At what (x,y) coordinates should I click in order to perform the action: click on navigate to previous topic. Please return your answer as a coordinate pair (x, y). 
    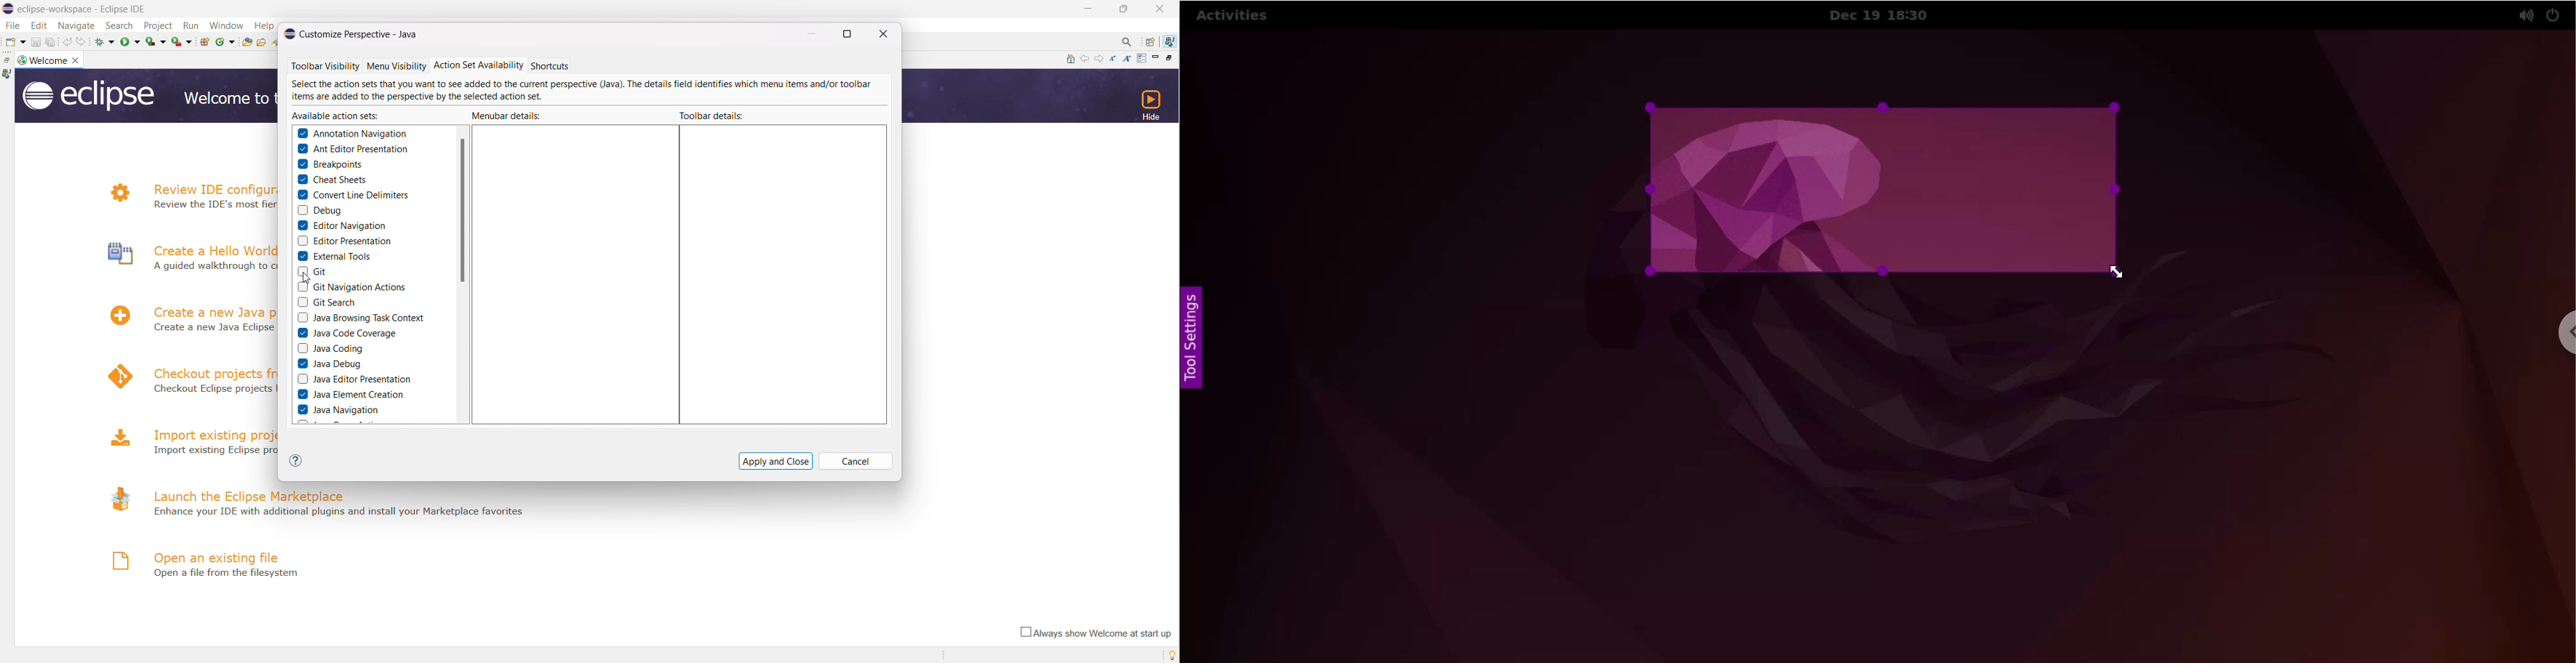
    Looking at the image, I should click on (1085, 59).